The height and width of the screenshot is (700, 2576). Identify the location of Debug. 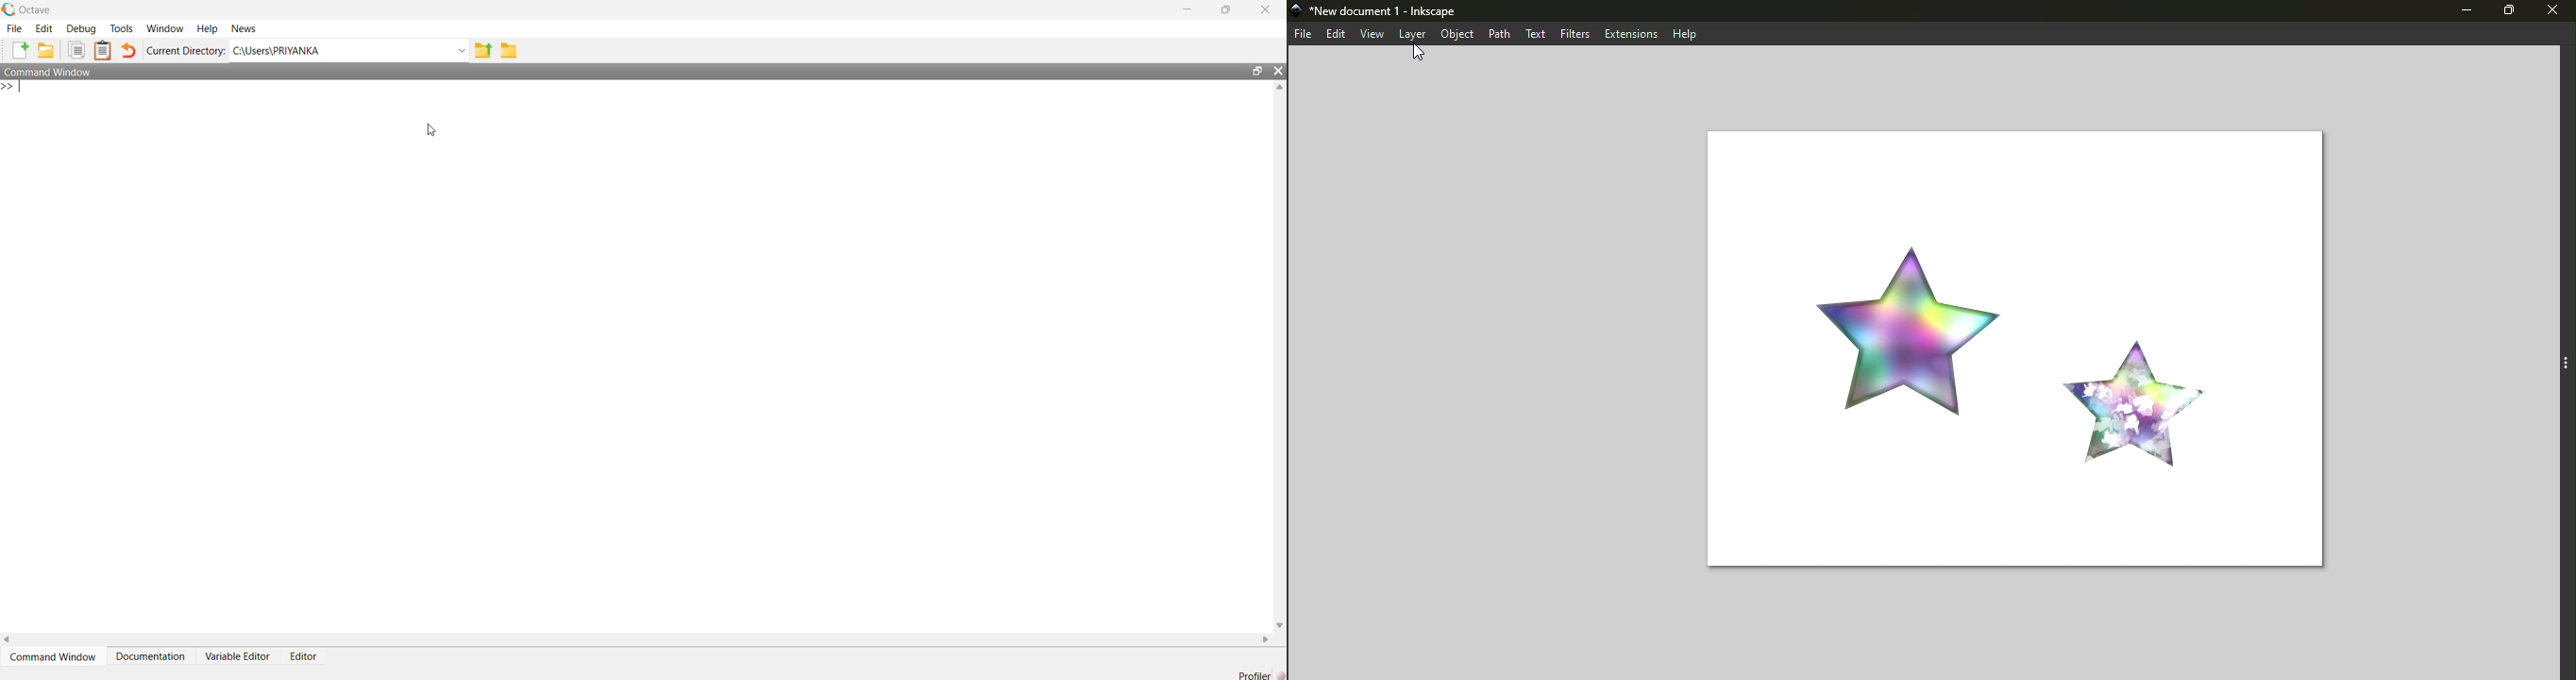
(84, 29).